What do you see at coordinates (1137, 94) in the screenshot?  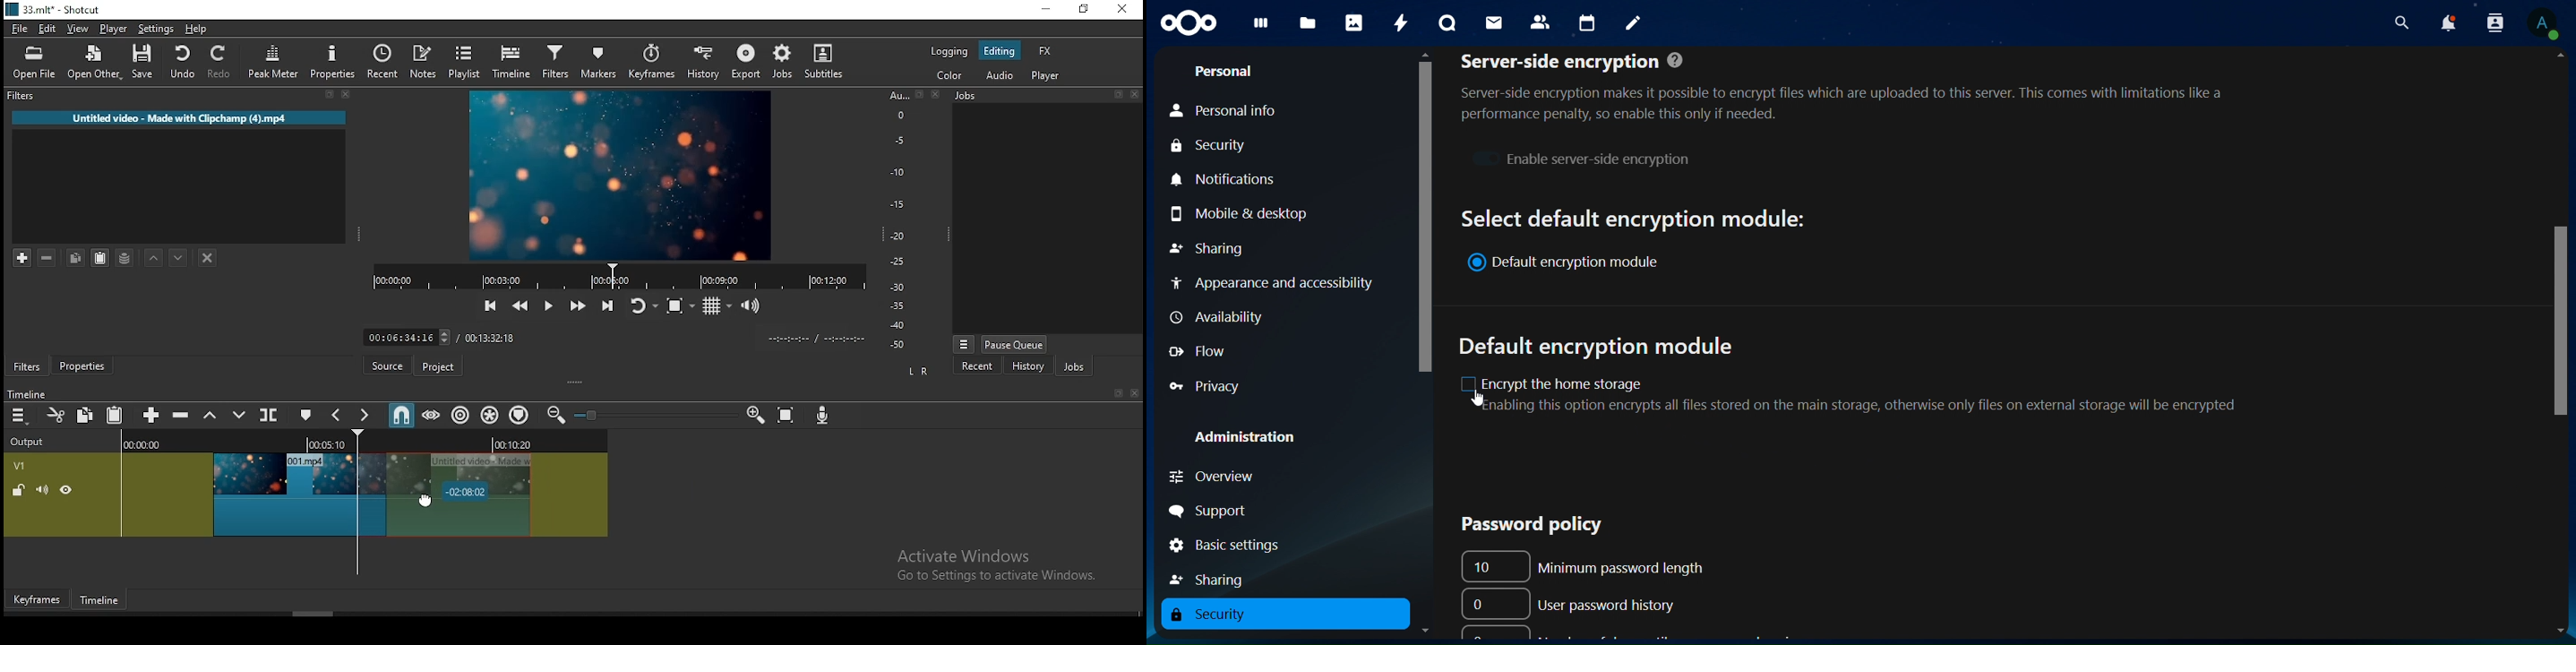 I see `` at bounding box center [1137, 94].